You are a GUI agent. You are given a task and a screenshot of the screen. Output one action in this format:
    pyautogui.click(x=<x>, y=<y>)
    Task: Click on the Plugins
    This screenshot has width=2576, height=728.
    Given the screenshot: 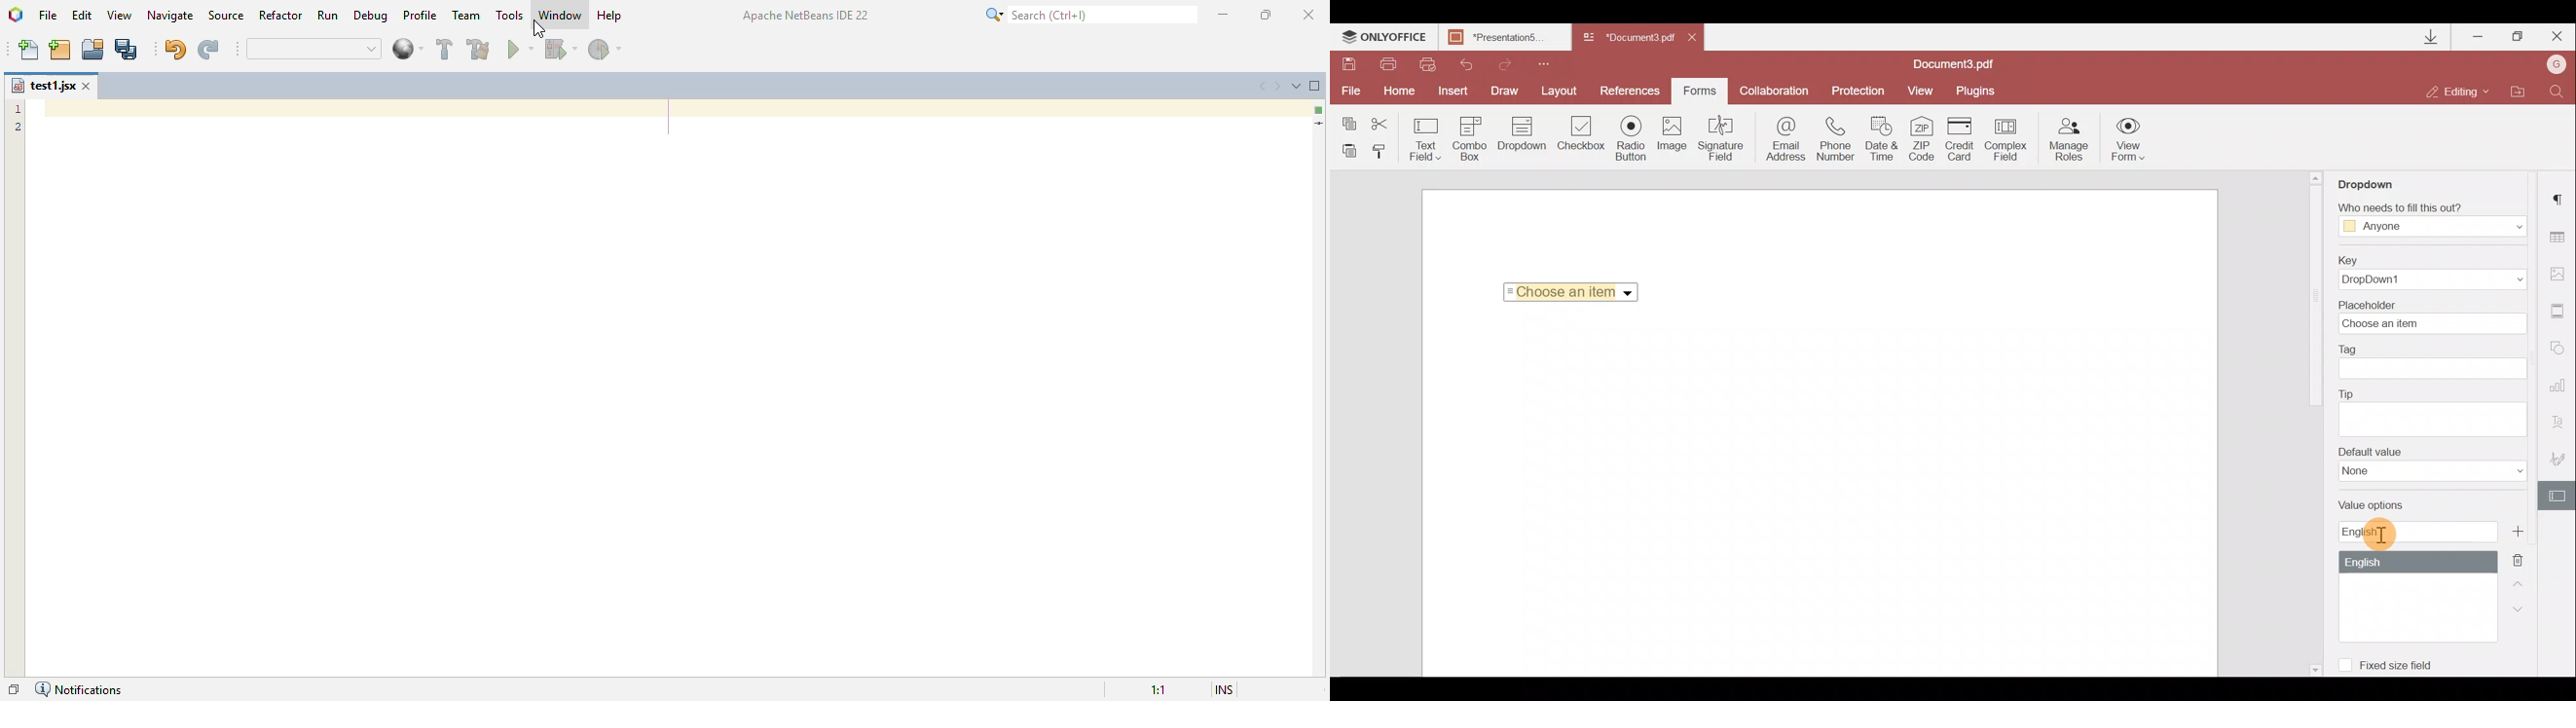 What is the action you would take?
    pyautogui.click(x=1978, y=89)
    